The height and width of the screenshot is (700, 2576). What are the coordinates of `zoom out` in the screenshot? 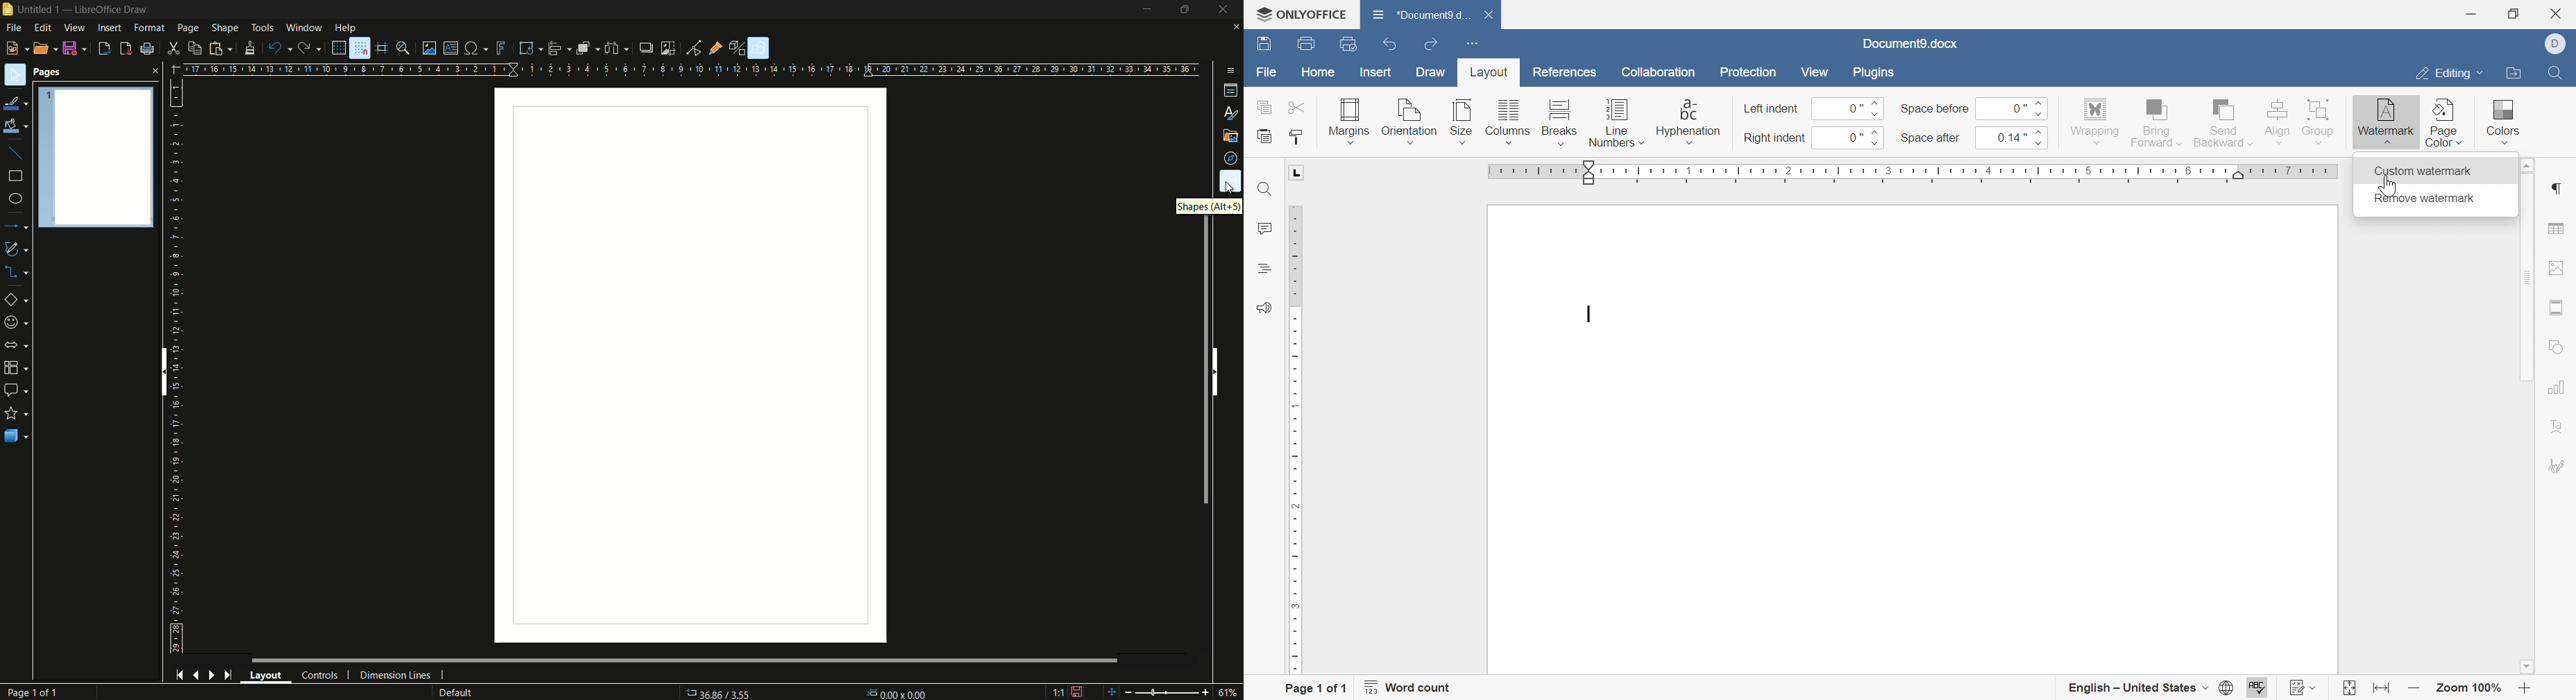 It's located at (1148, 692).